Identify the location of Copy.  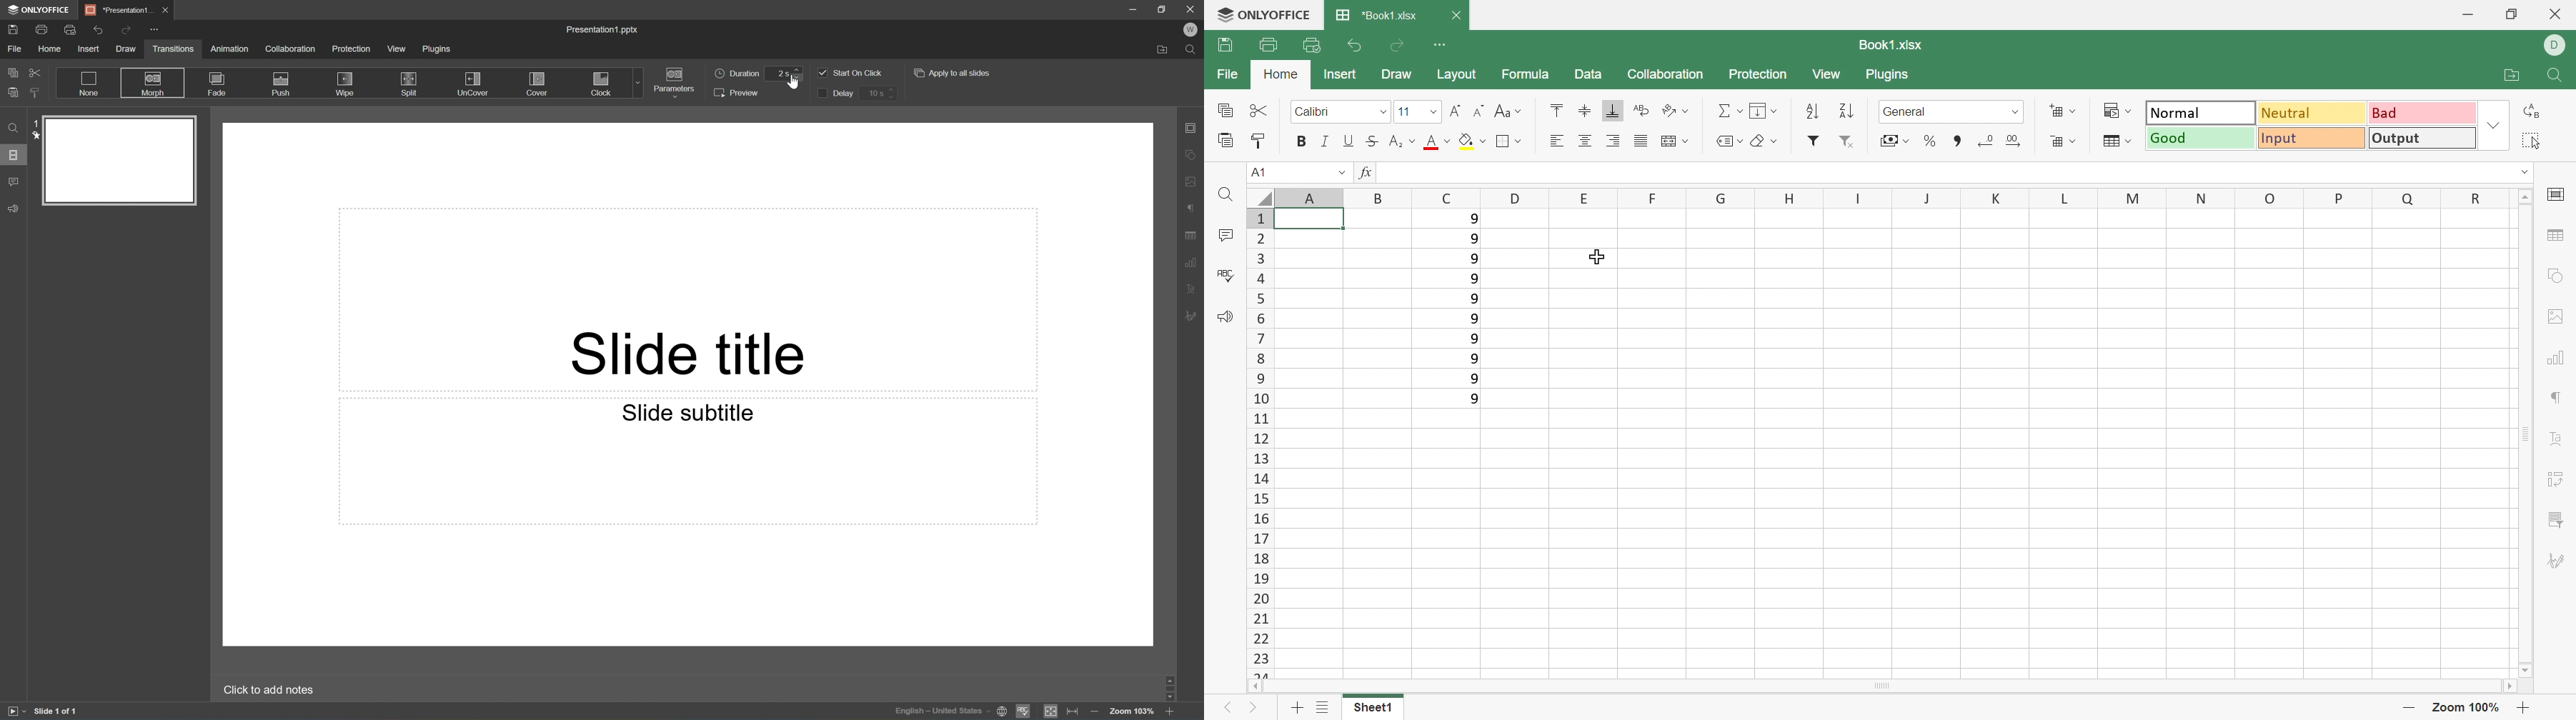
(13, 71).